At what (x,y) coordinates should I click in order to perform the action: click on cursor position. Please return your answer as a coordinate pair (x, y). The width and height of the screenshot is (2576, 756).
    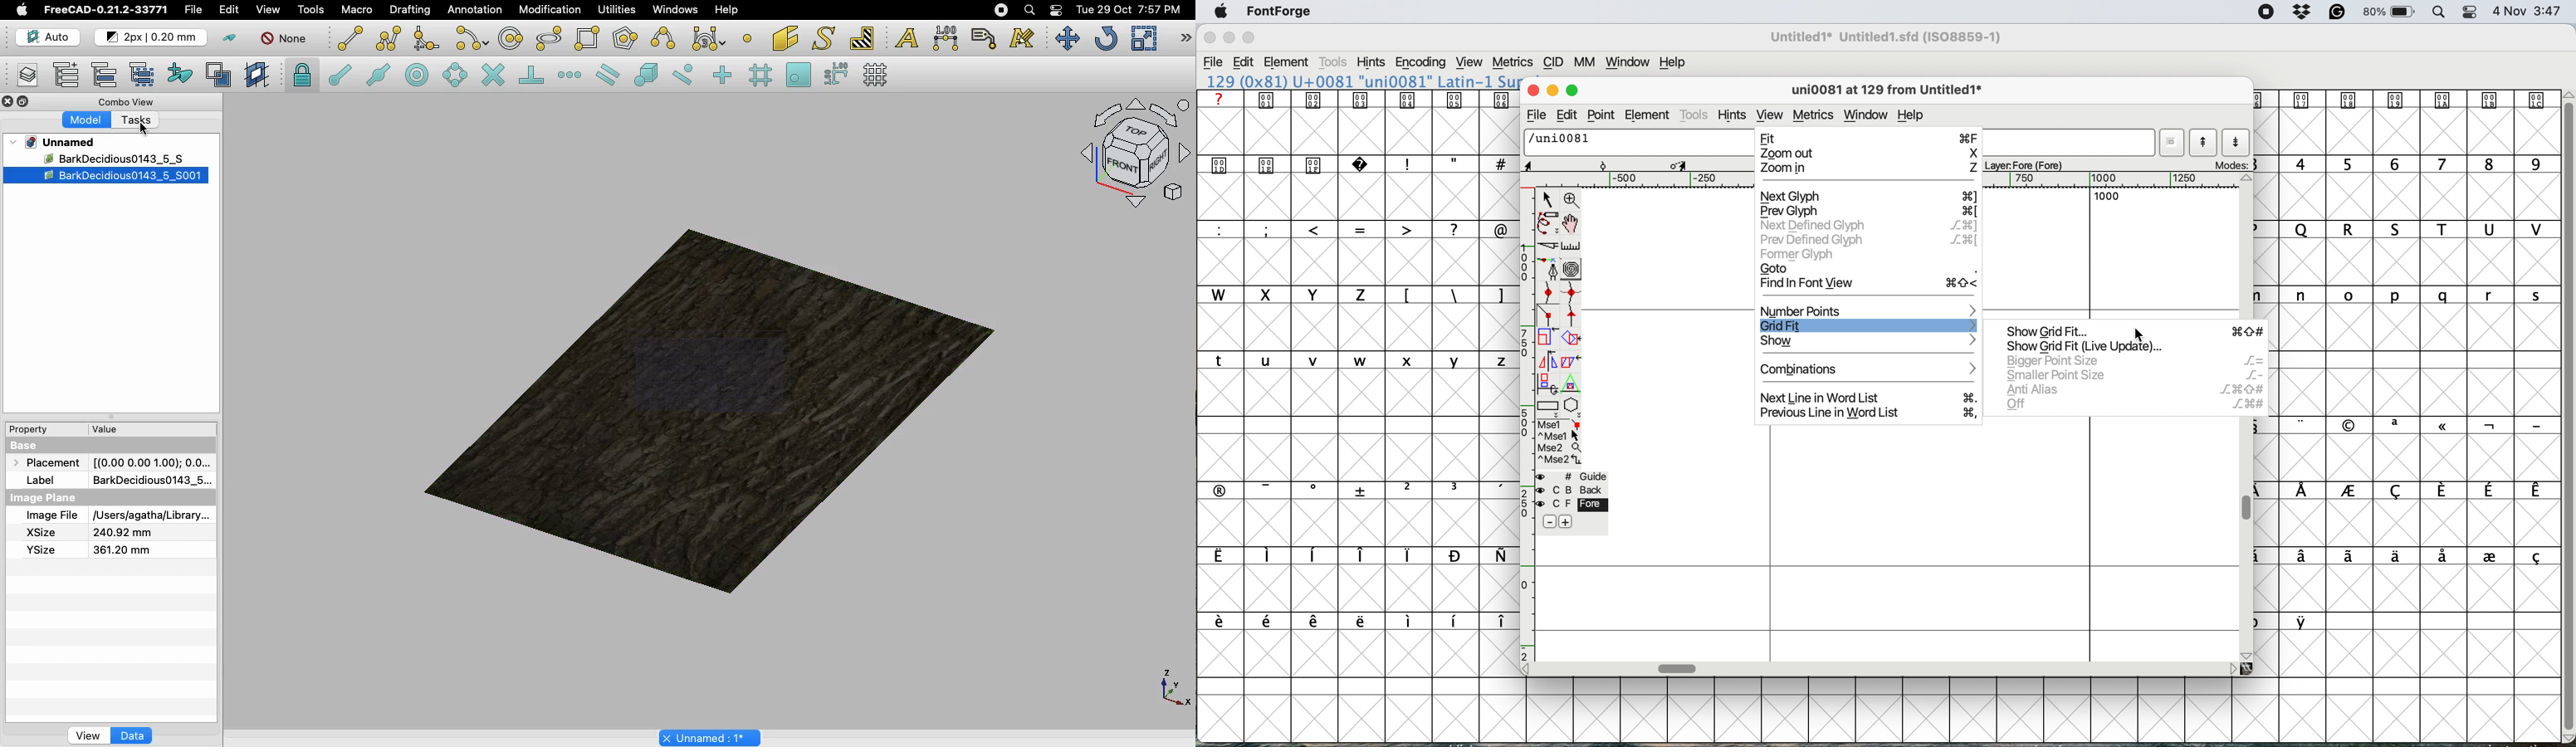
    Looking at the image, I should click on (1545, 165).